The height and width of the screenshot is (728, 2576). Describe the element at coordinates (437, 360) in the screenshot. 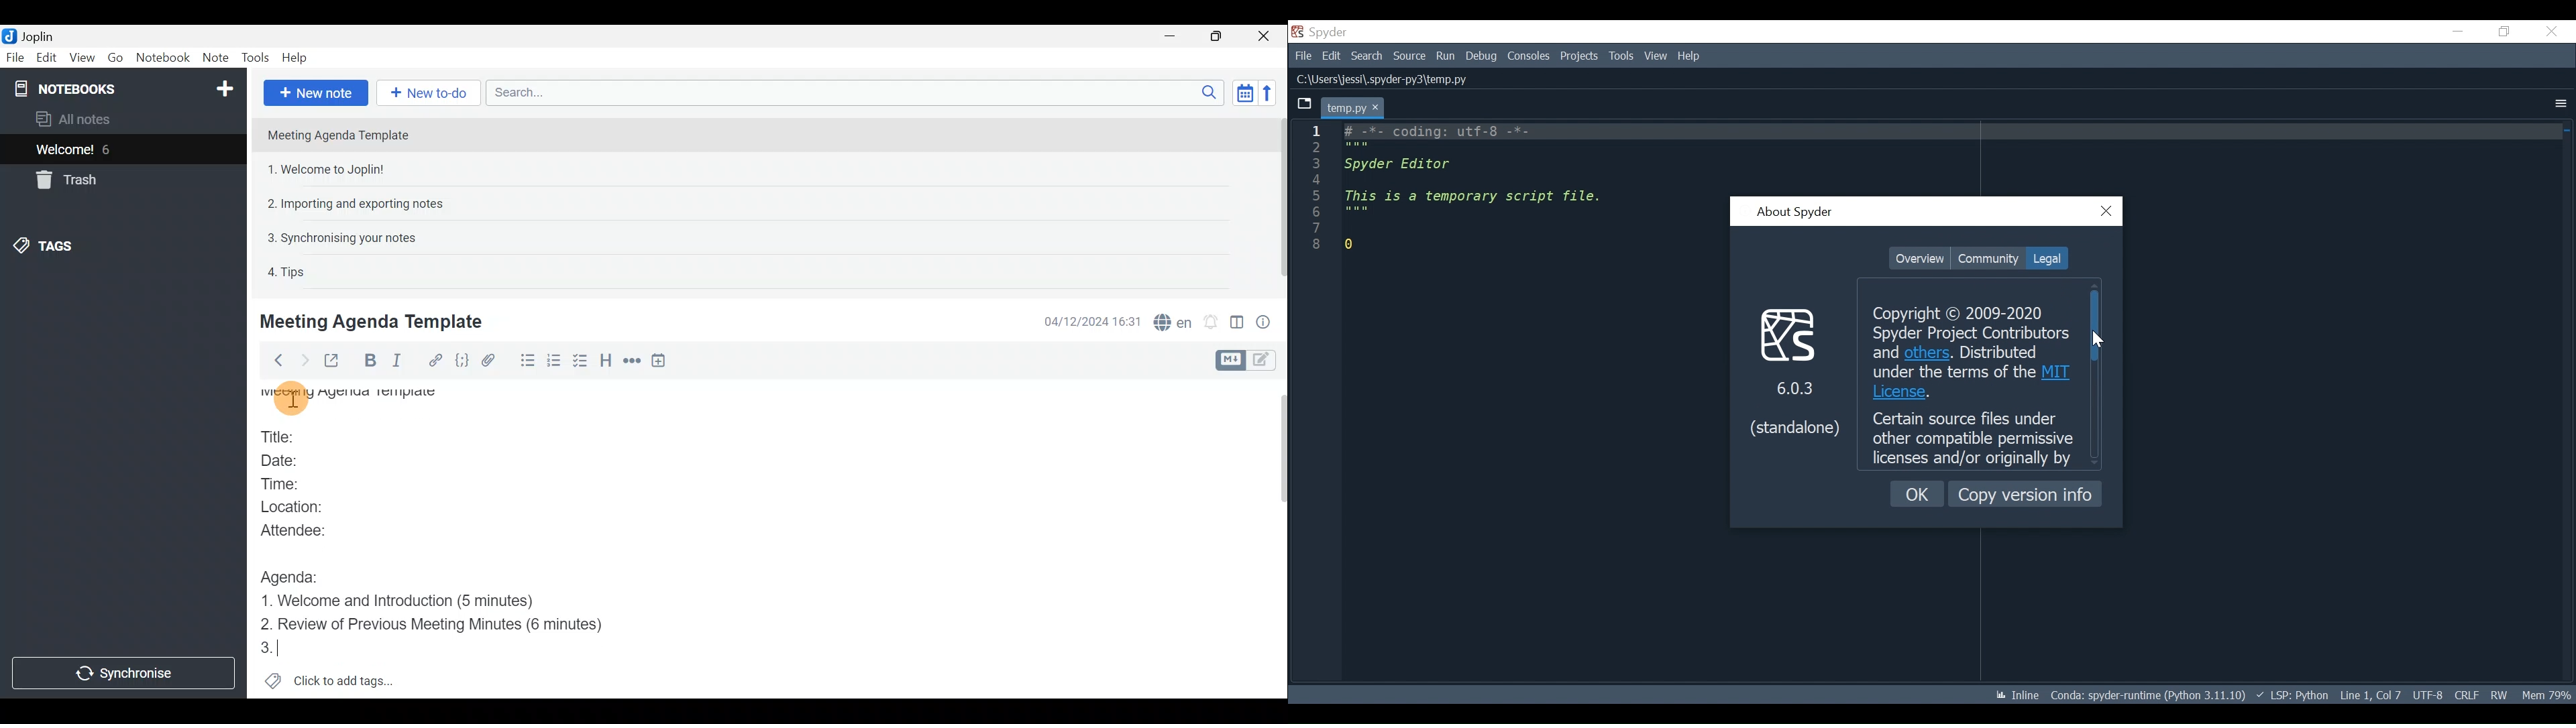

I see `Hyperlink` at that location.